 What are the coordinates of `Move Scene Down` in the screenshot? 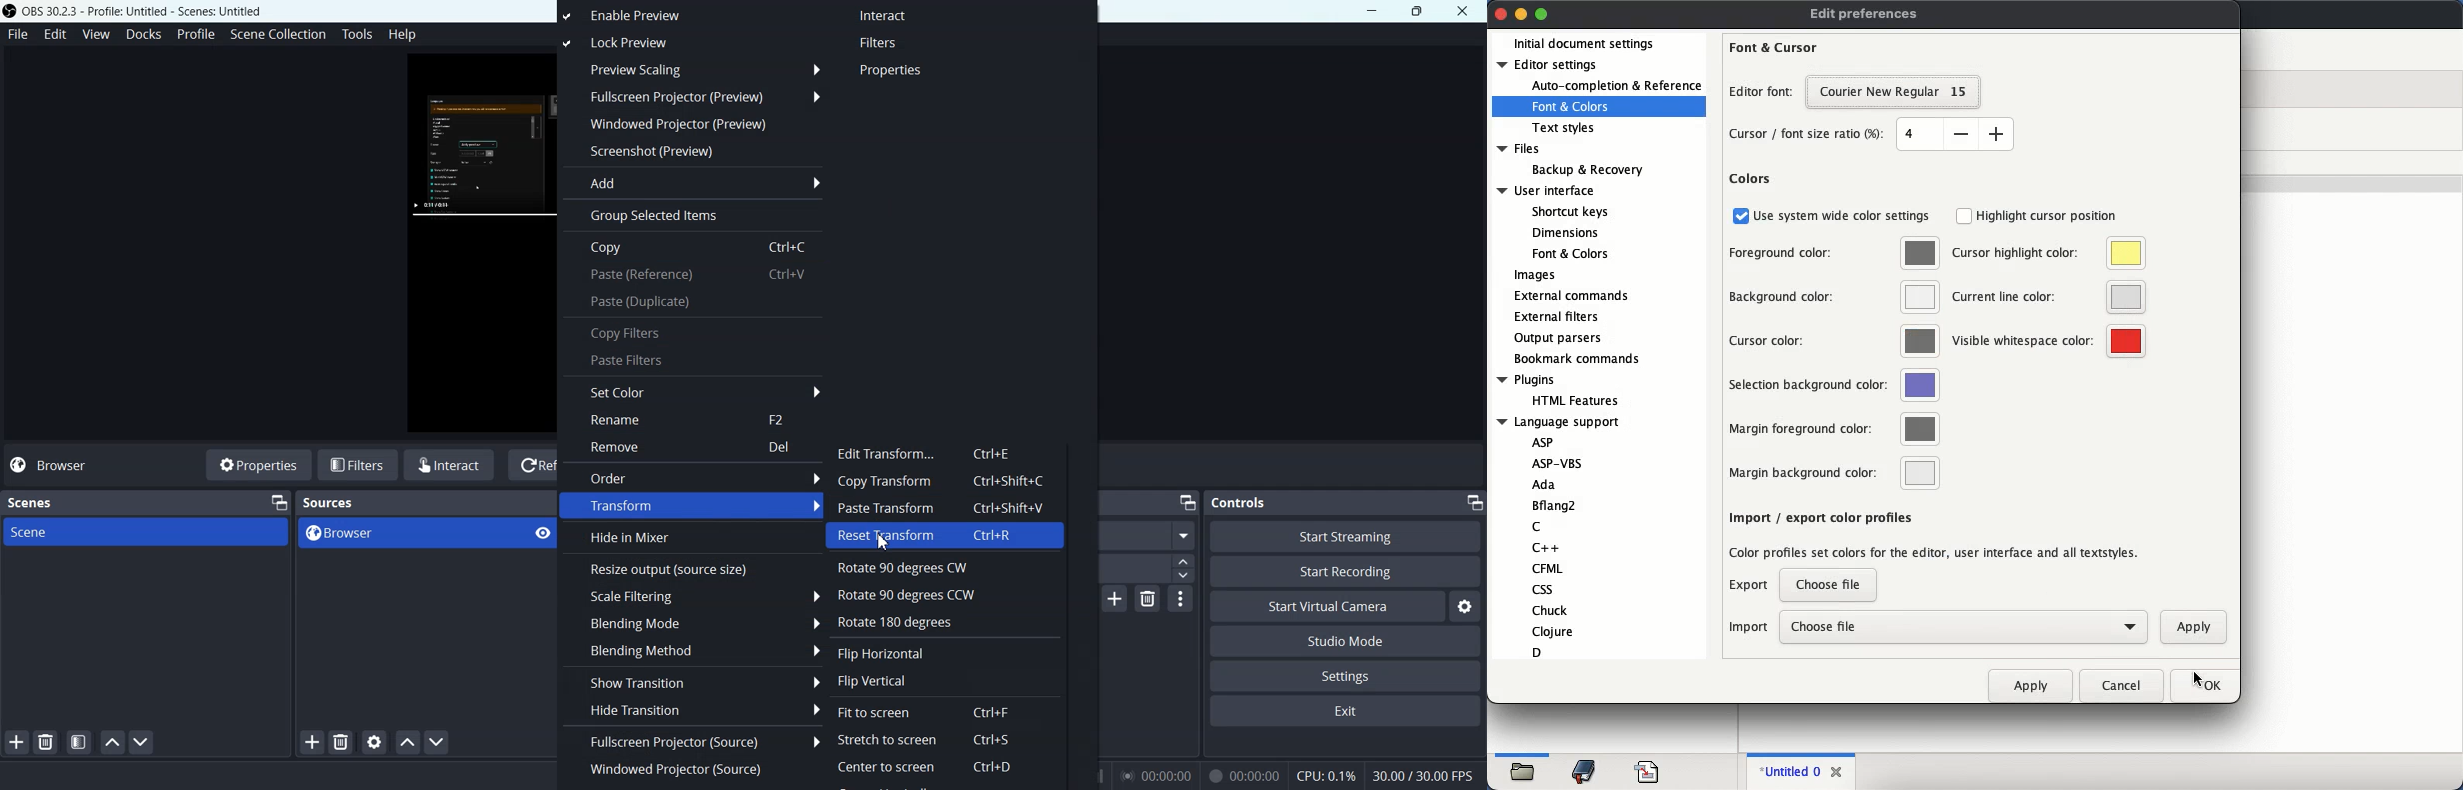 It's located at (439, 743).